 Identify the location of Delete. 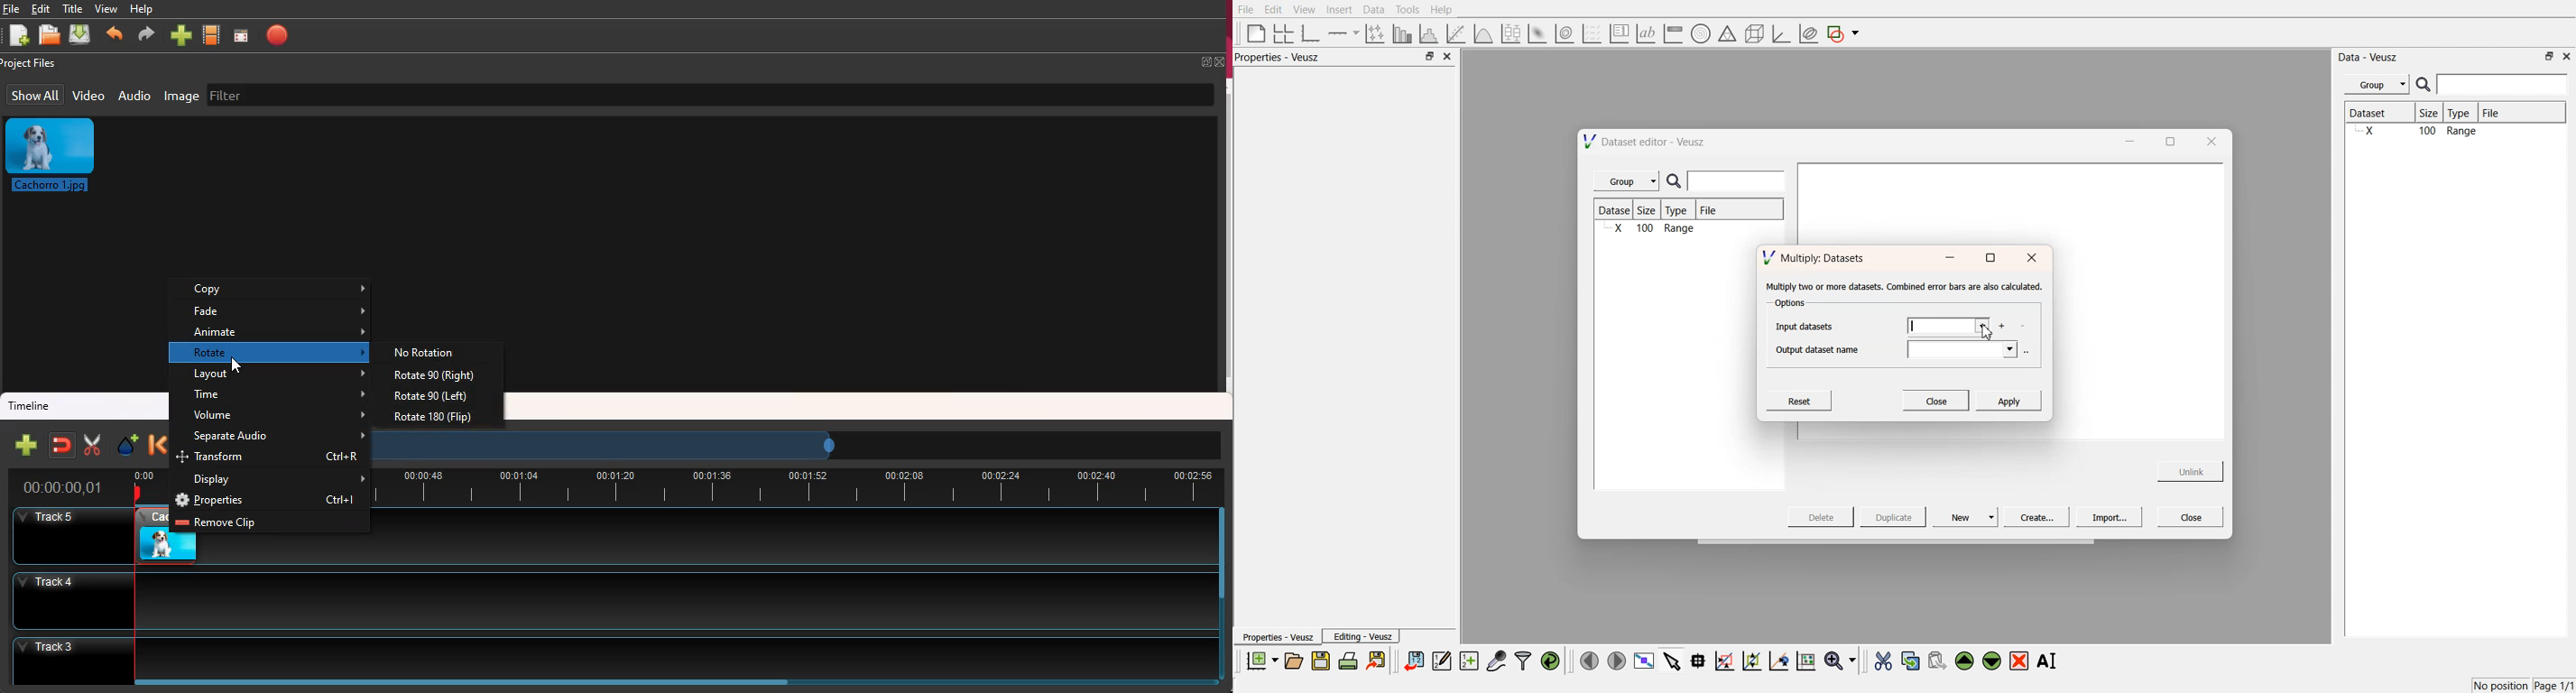
(1823, 516).